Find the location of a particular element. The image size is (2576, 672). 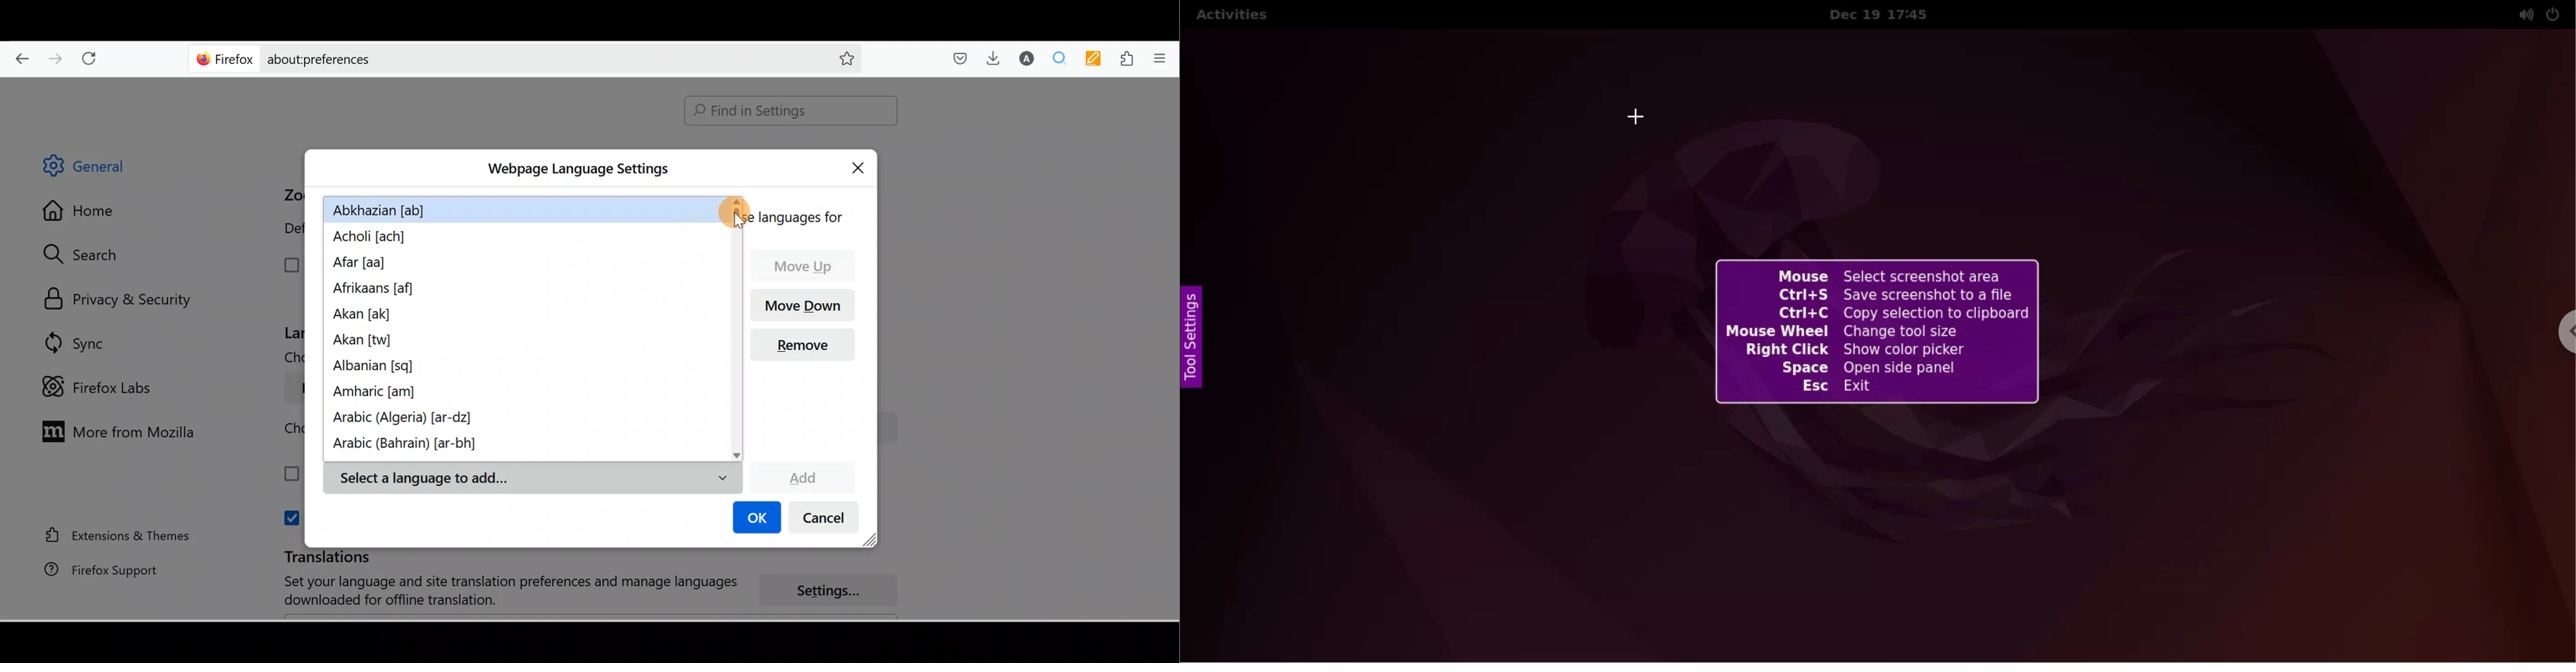

OK is located at coordinates (755, 519).